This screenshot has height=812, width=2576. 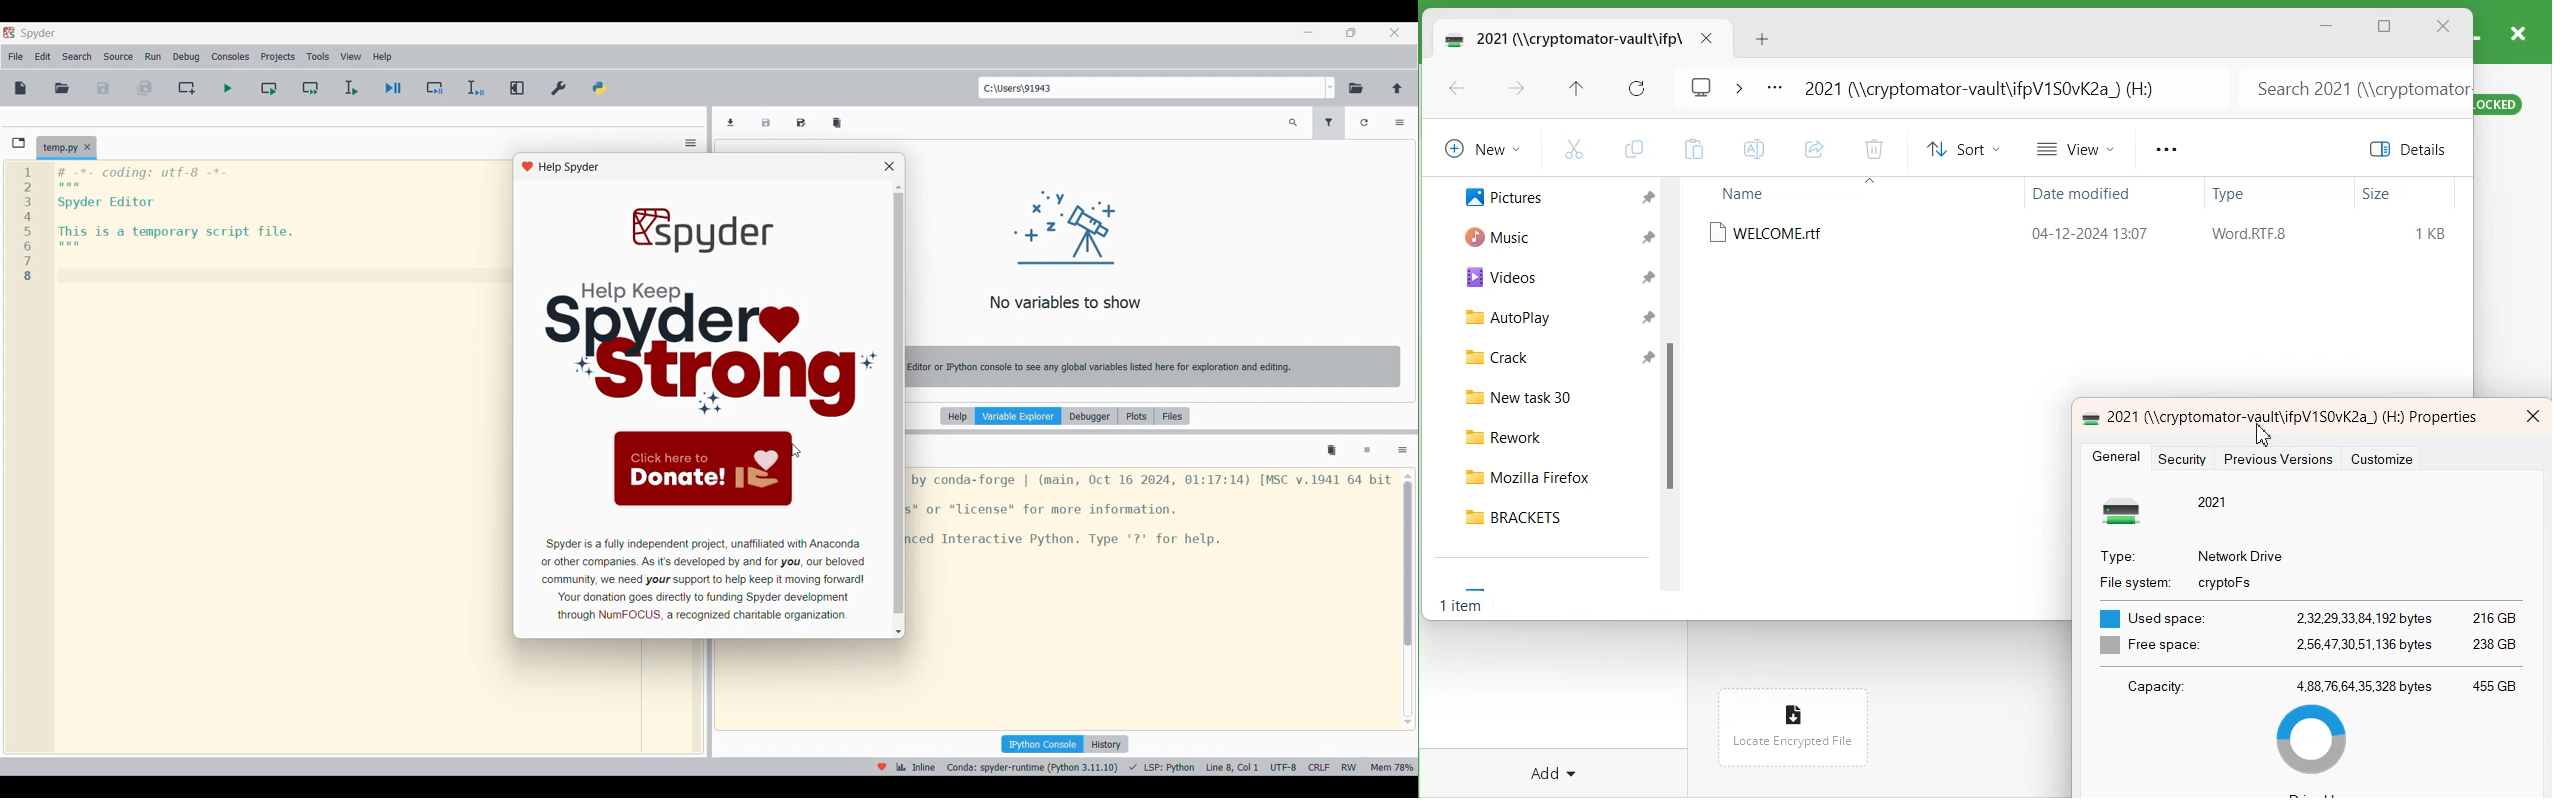 I want to click on Remove all variables from namespace, so click(x=1332, y=451).